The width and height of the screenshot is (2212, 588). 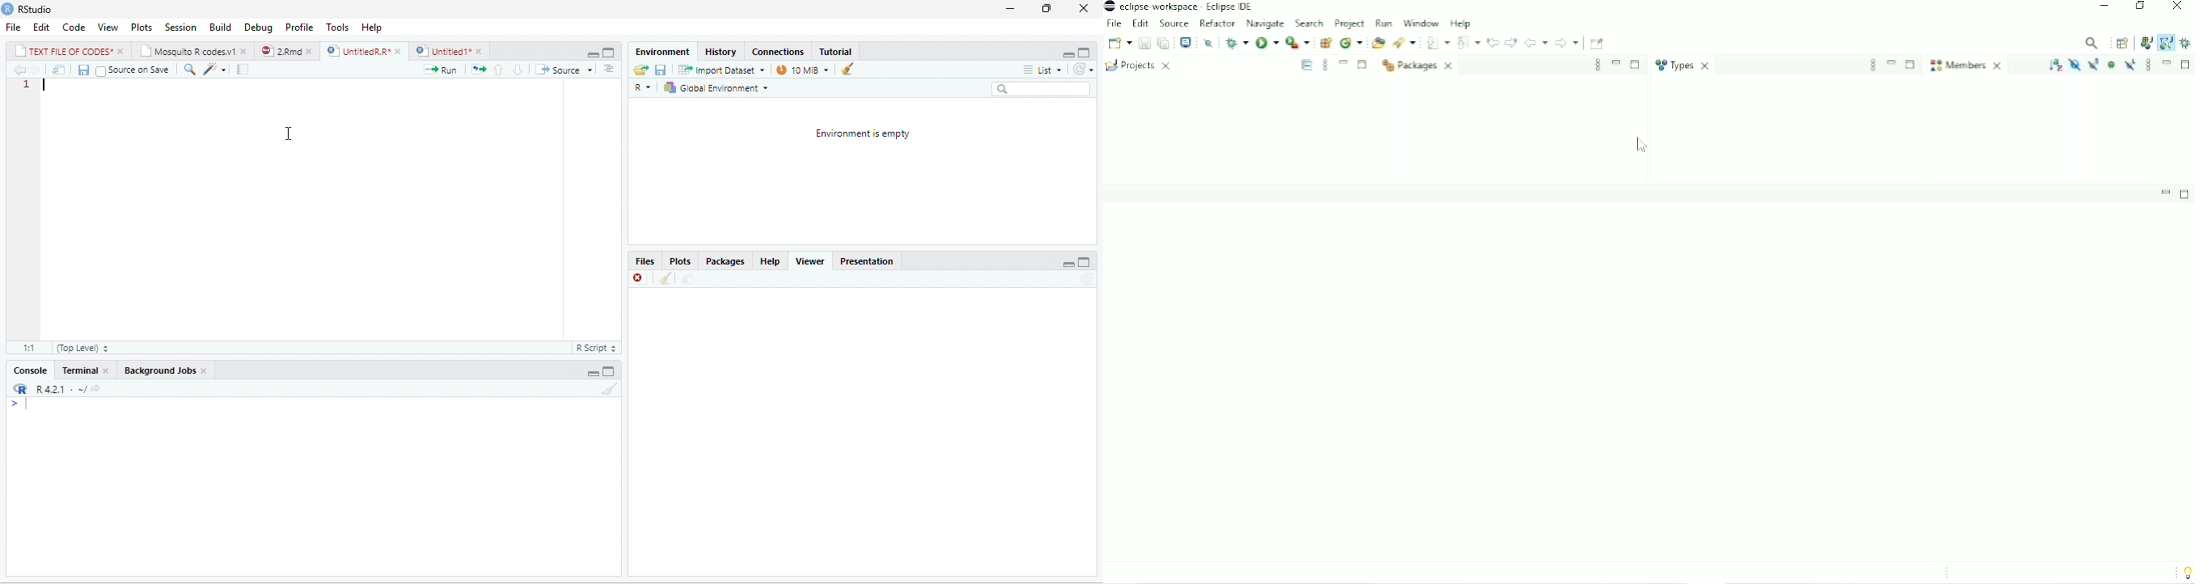 What do you see at coordinates (722, 70) in the screenshot?
I see ` Import Dataset ` at bounding box center [722, 70].